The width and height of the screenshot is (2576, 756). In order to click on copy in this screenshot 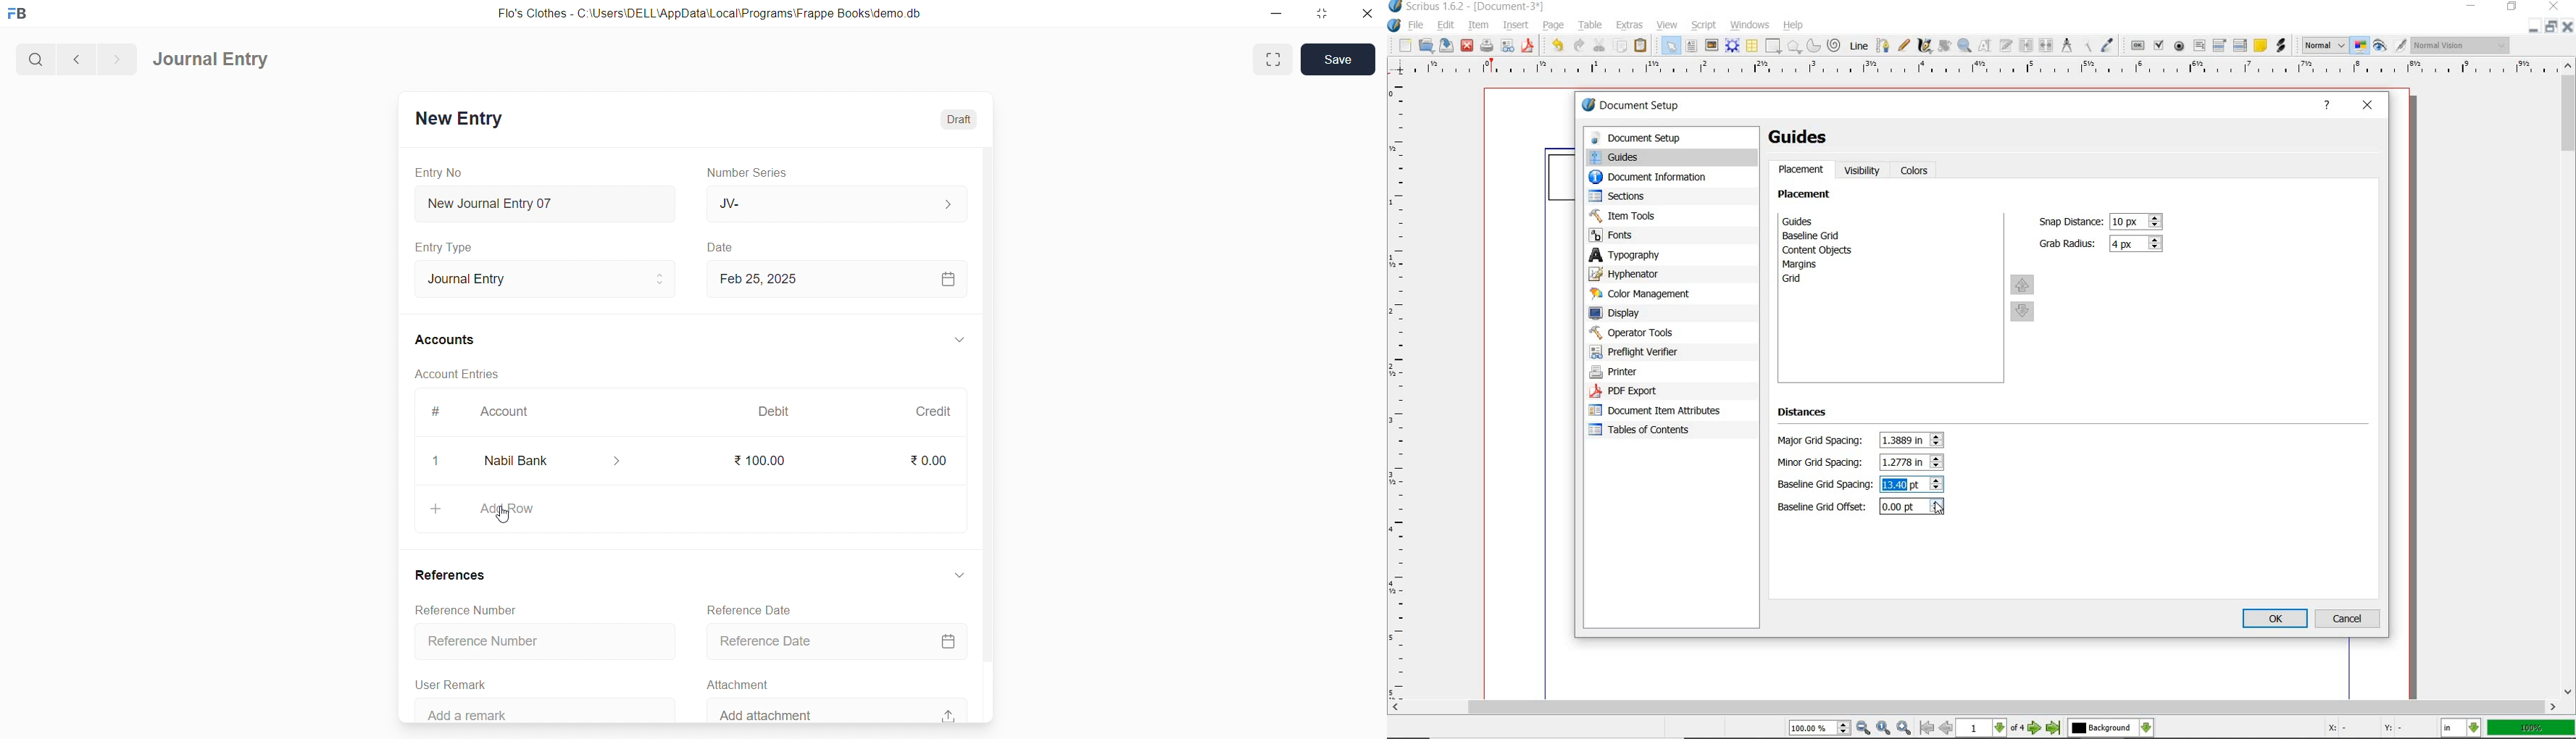, I will do `click(1621, 47)`.